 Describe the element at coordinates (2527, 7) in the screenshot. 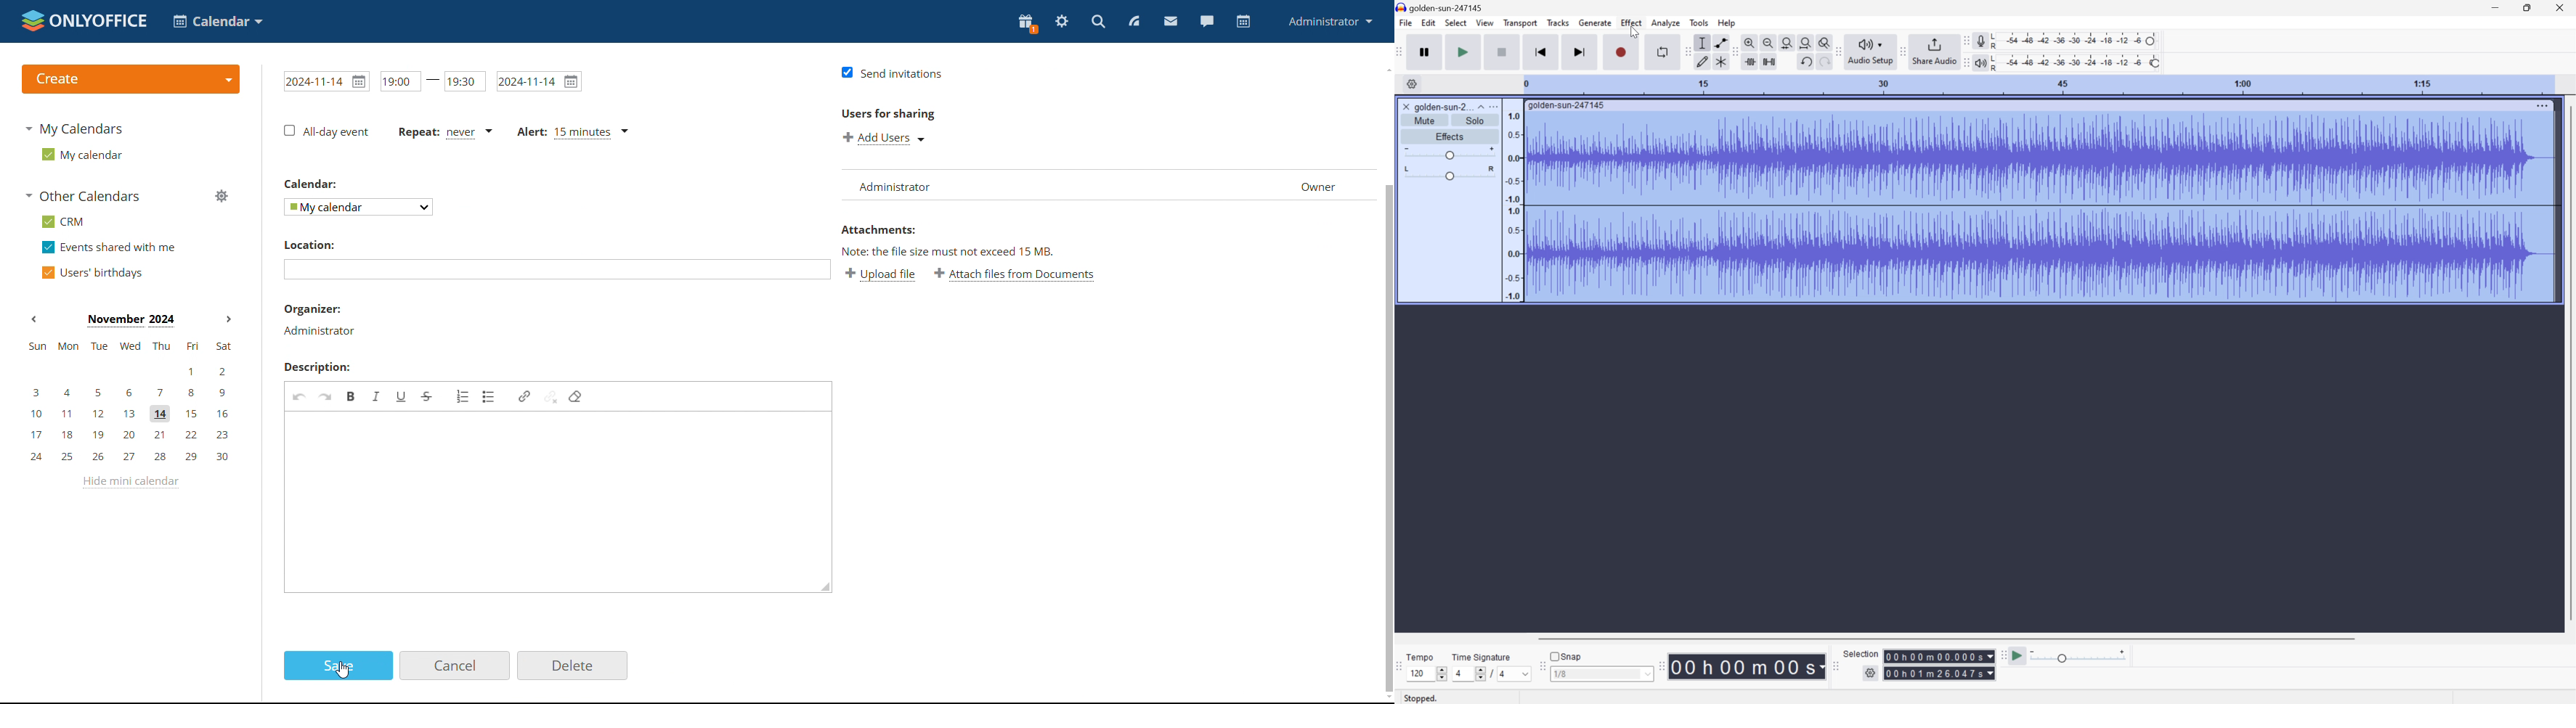

I see `Restore Down` at that location.